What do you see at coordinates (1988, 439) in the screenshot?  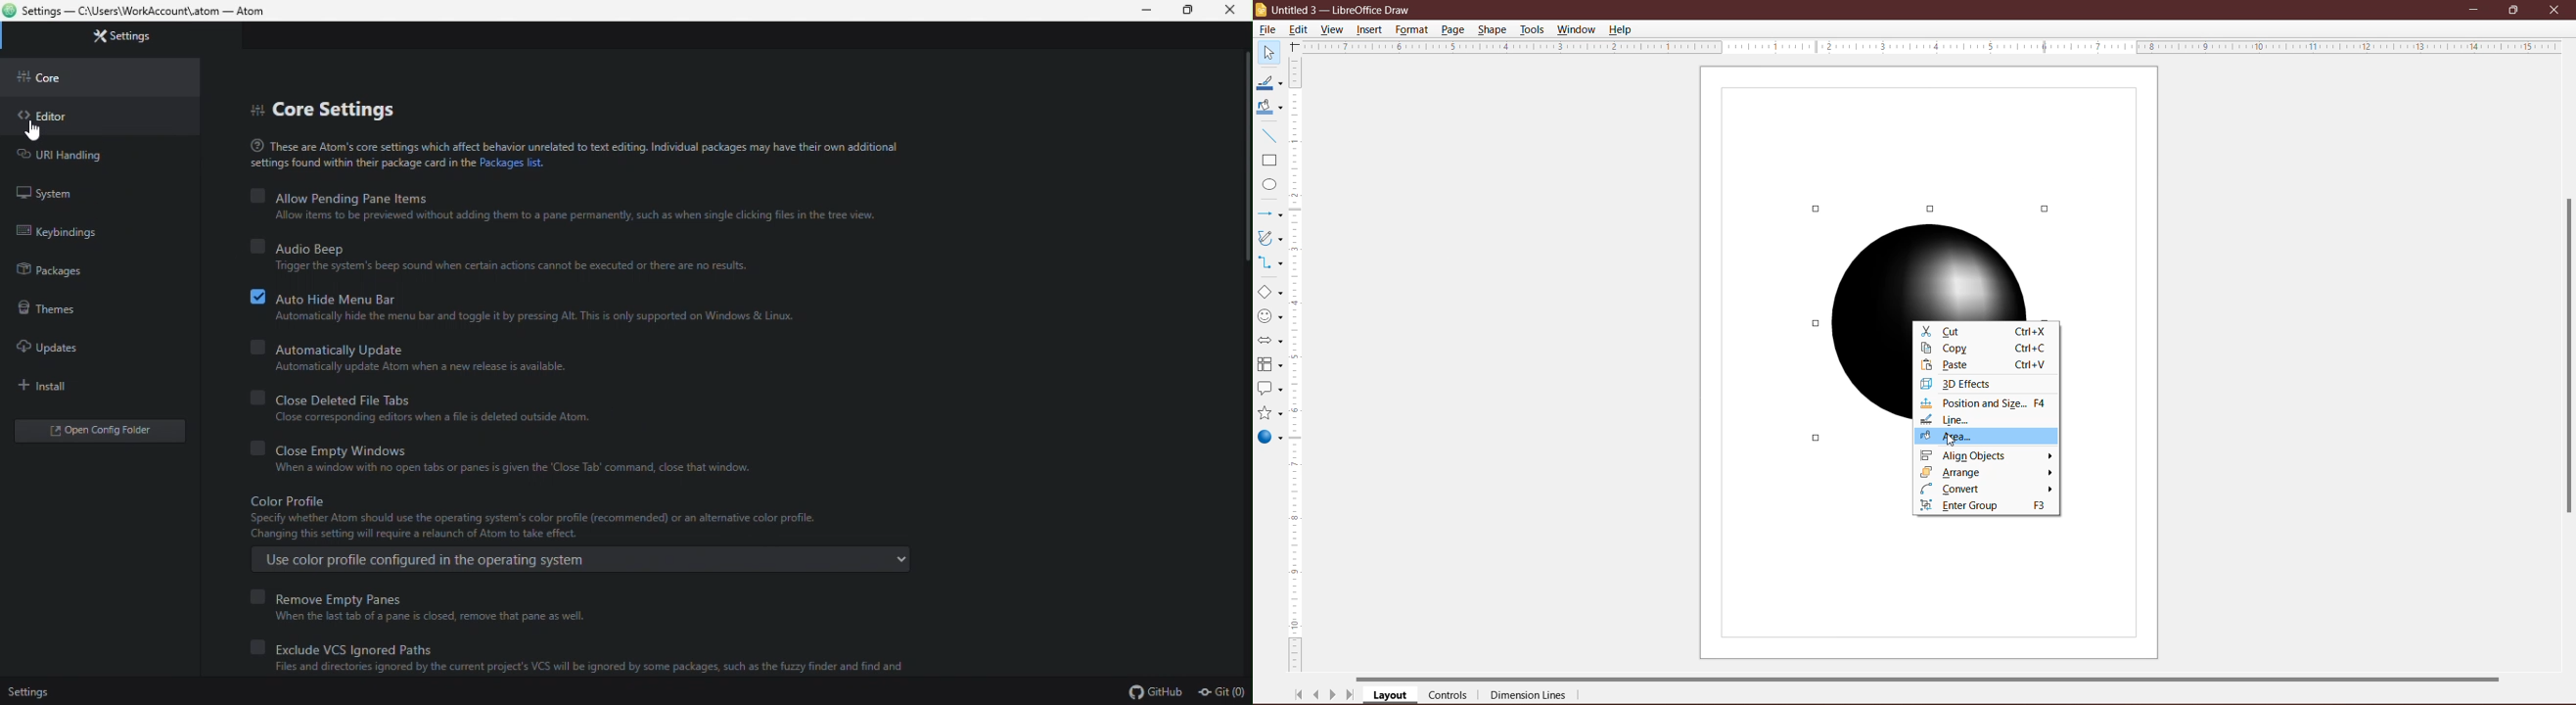 I see `Area` at bounding box center [1988, 439].